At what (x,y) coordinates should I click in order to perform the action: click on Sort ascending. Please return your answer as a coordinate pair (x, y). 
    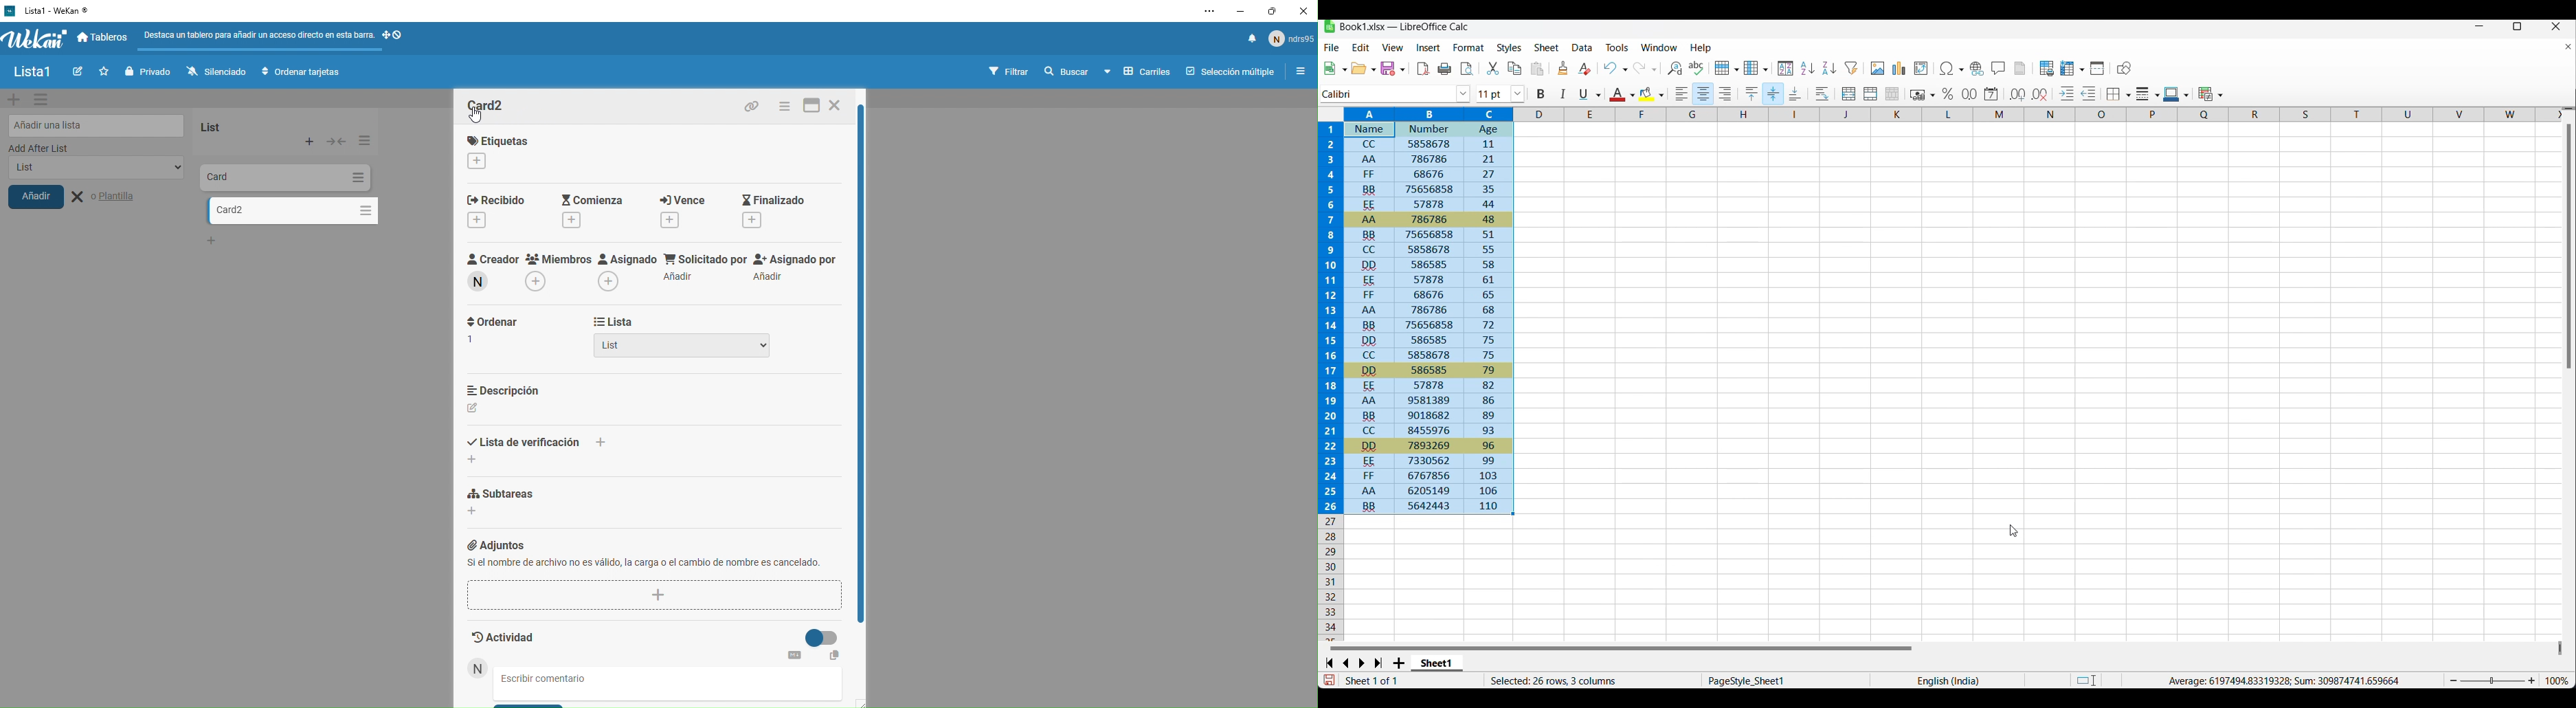
    Looking at the image, I should click on (1830, 68).